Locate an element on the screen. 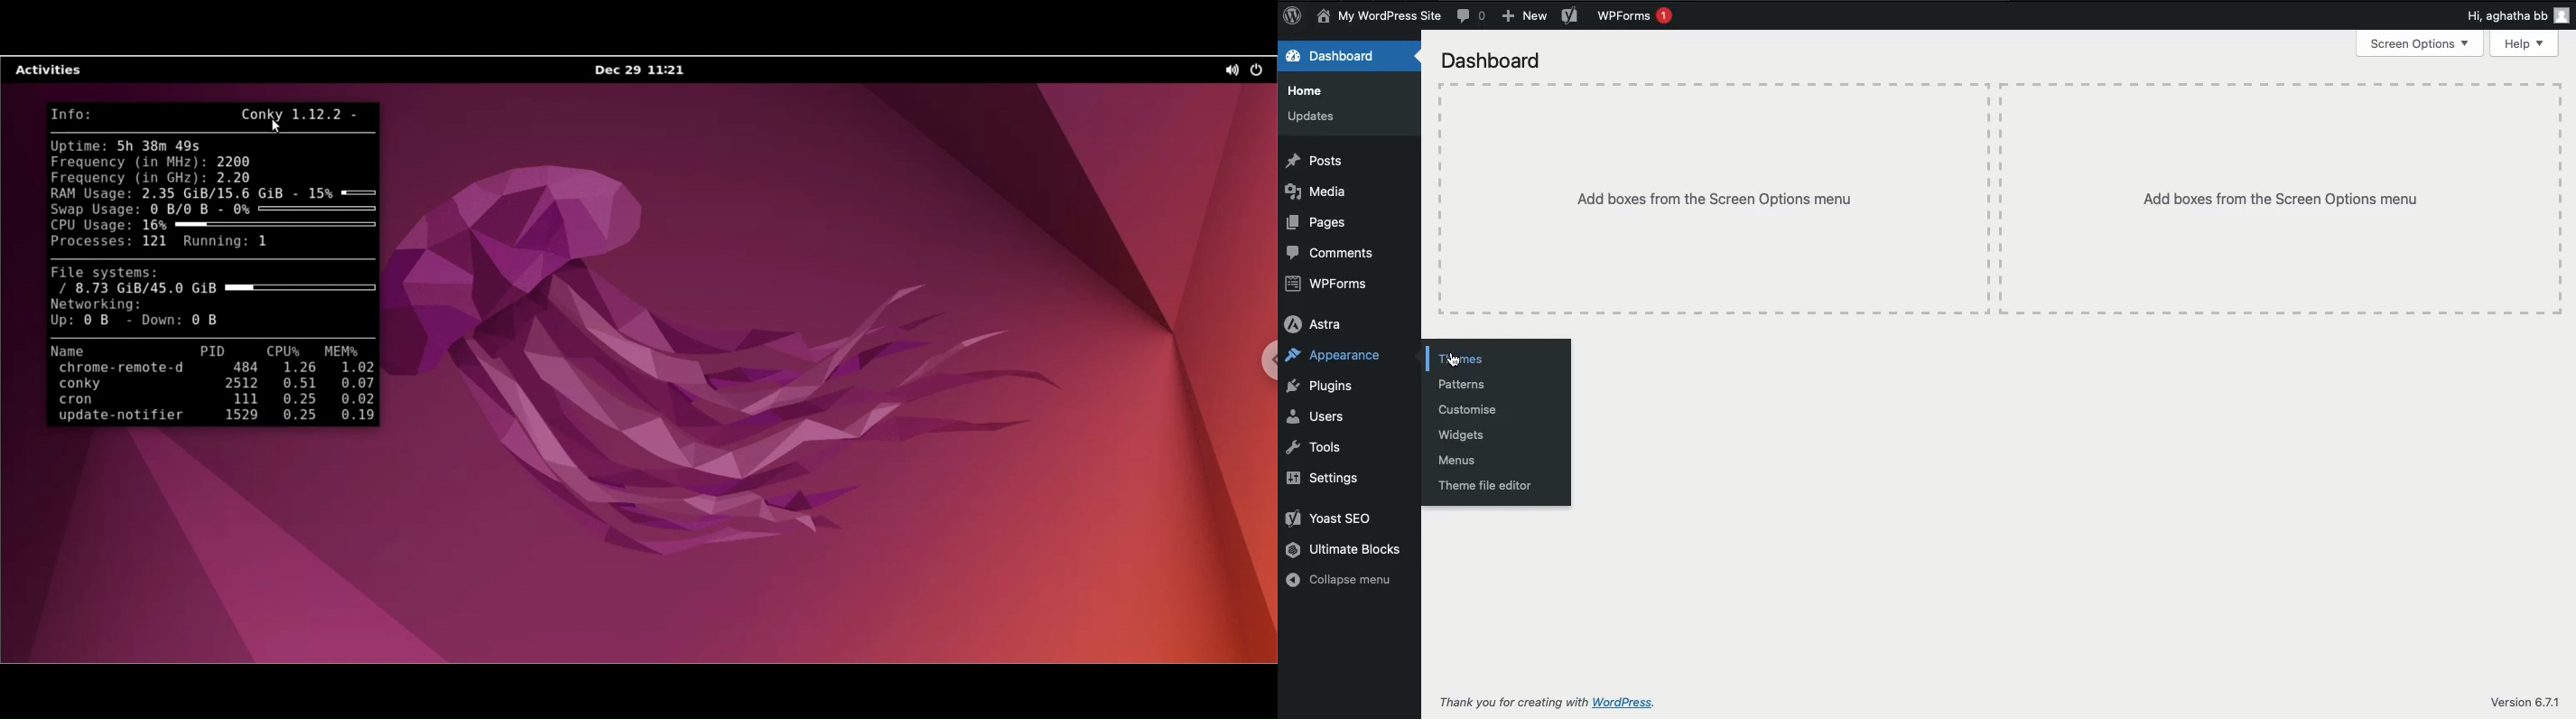 This screenshot has height=728, width=2576. 0B/0B is located at coordinates (184, 210).